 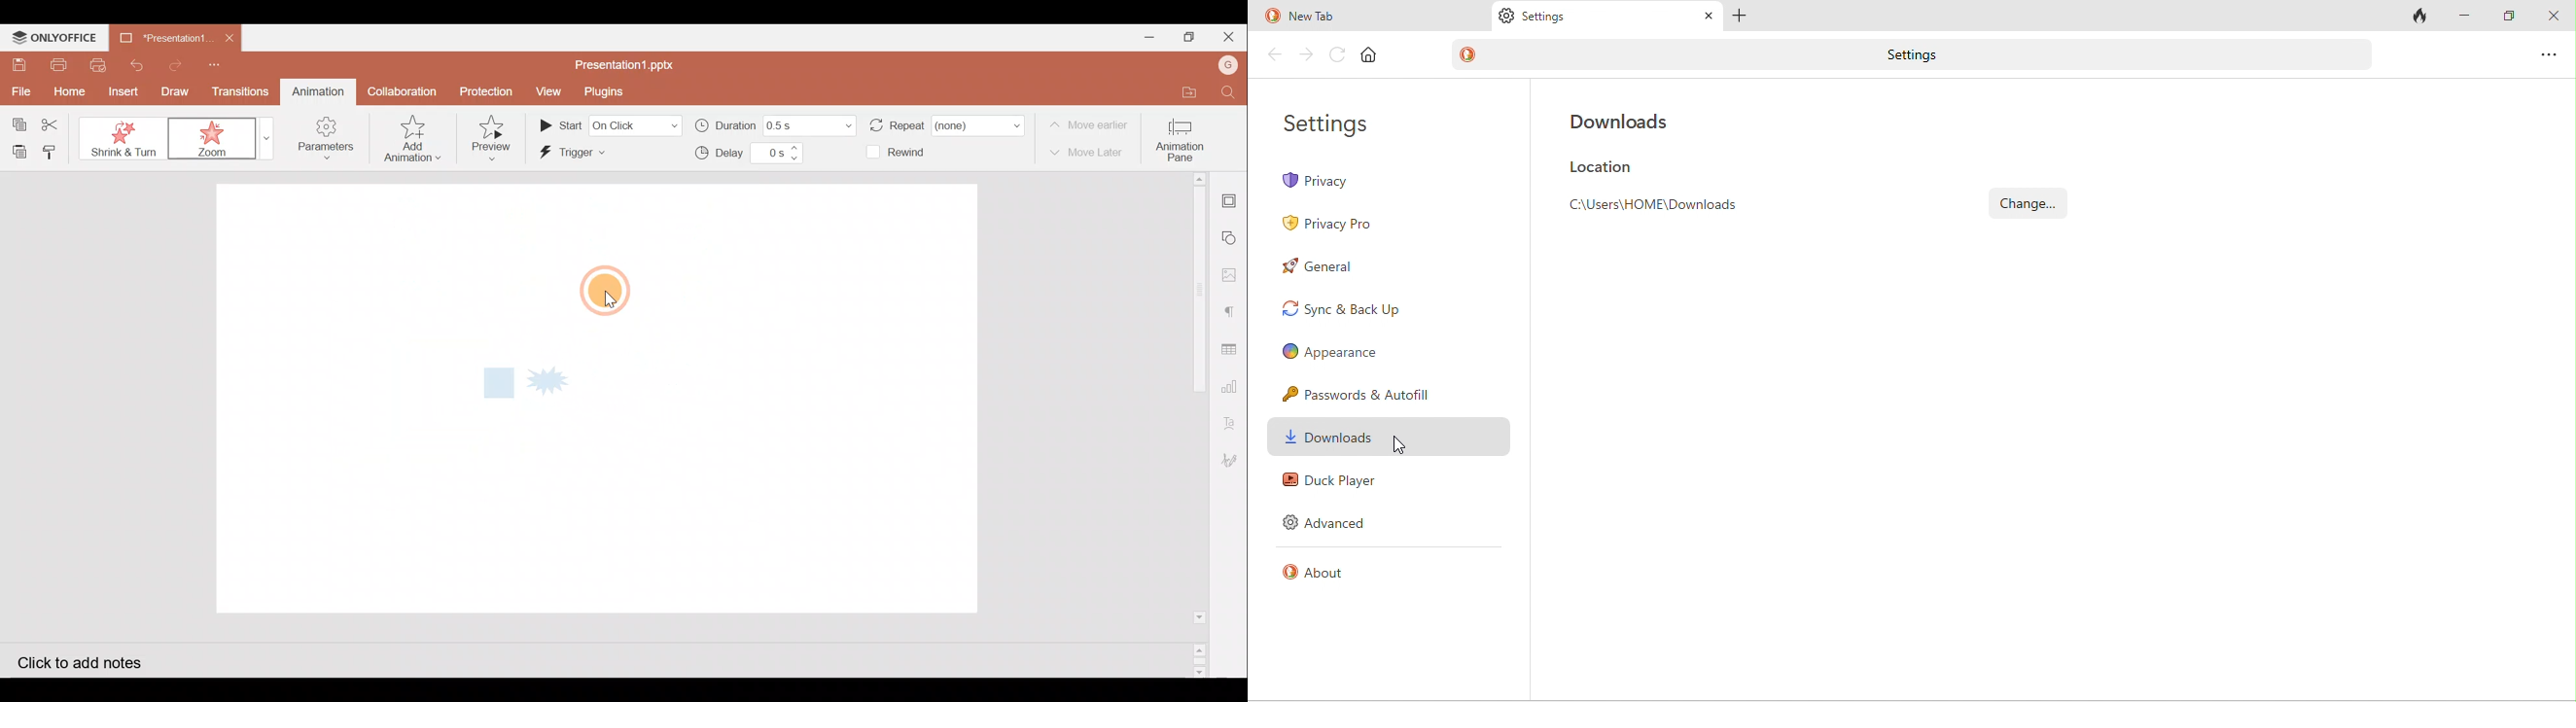 What do you see at coordinates (1229, 94) in the screenshot?
I see `Find` at bounding box center [1229, 94].